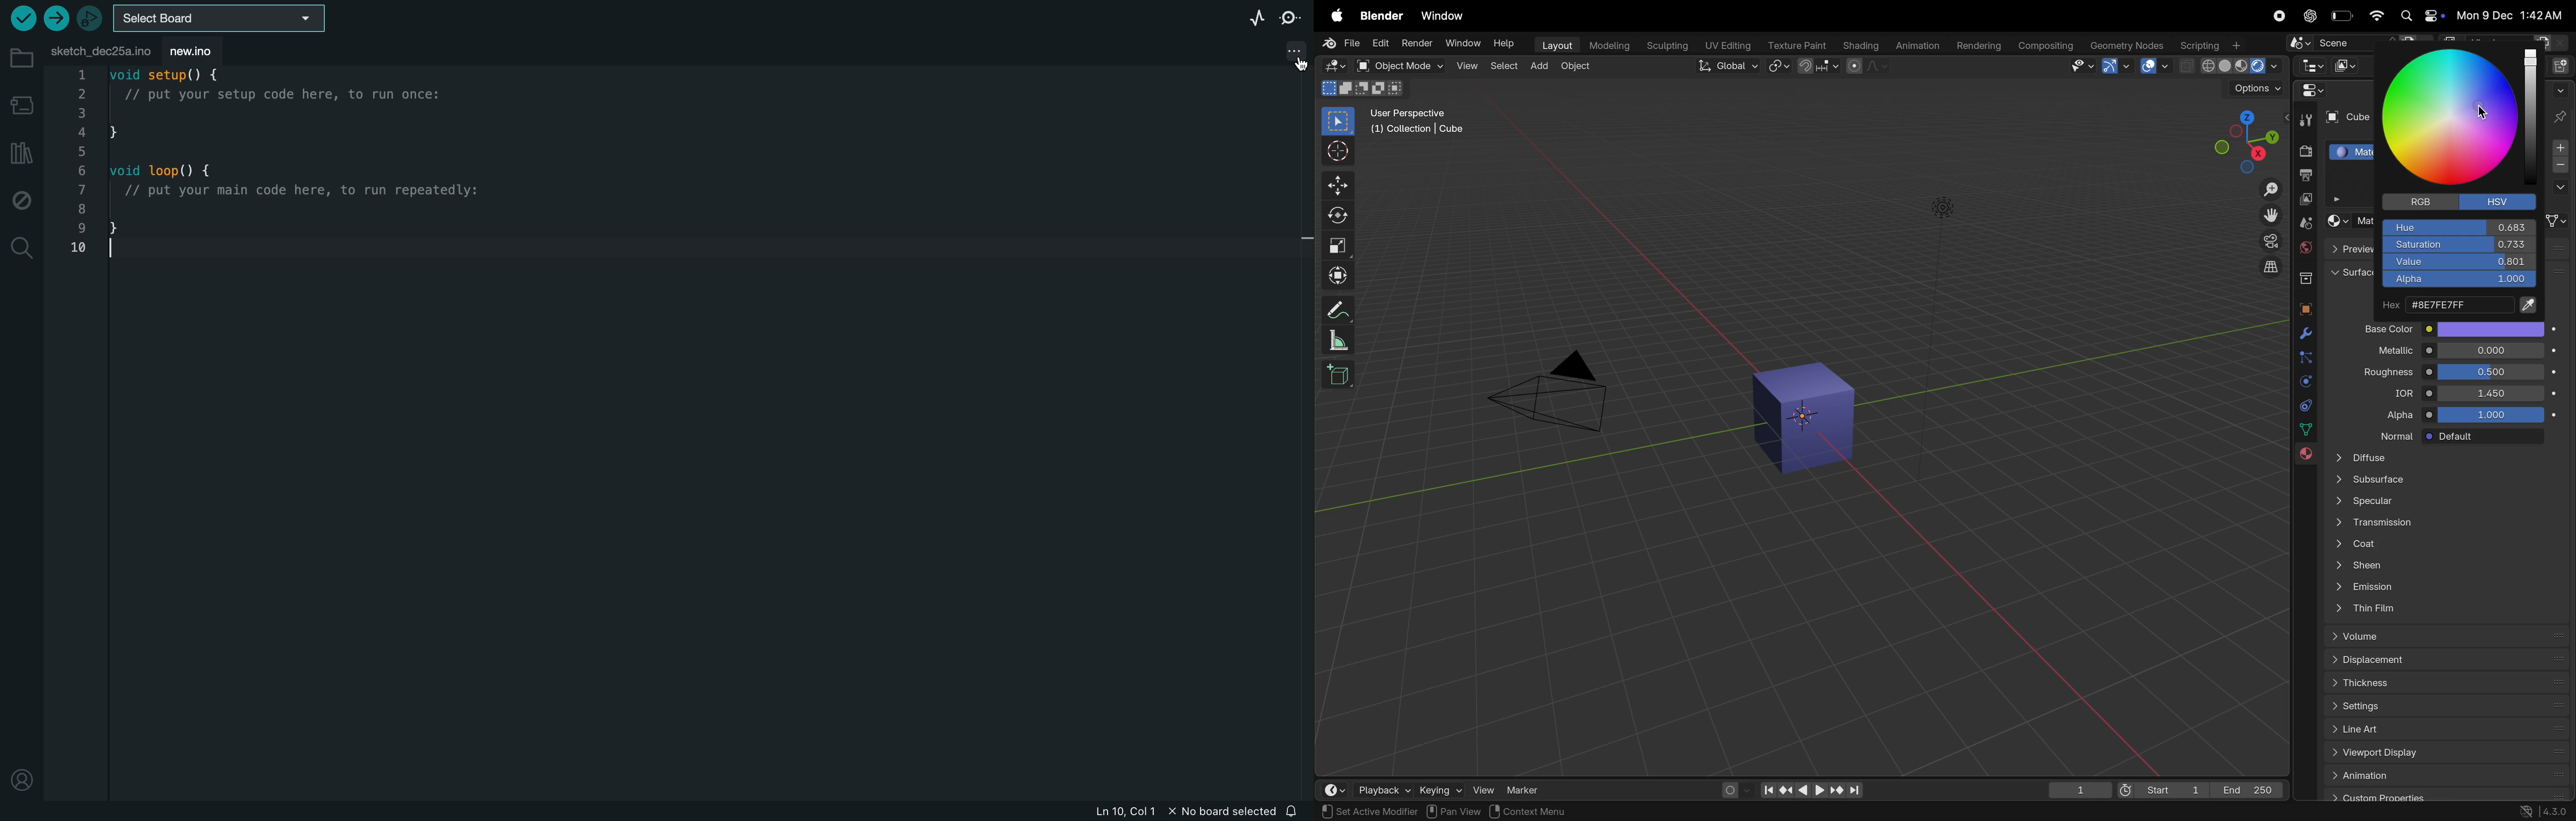  I want to click on perspective camera, so click(1554, 394).